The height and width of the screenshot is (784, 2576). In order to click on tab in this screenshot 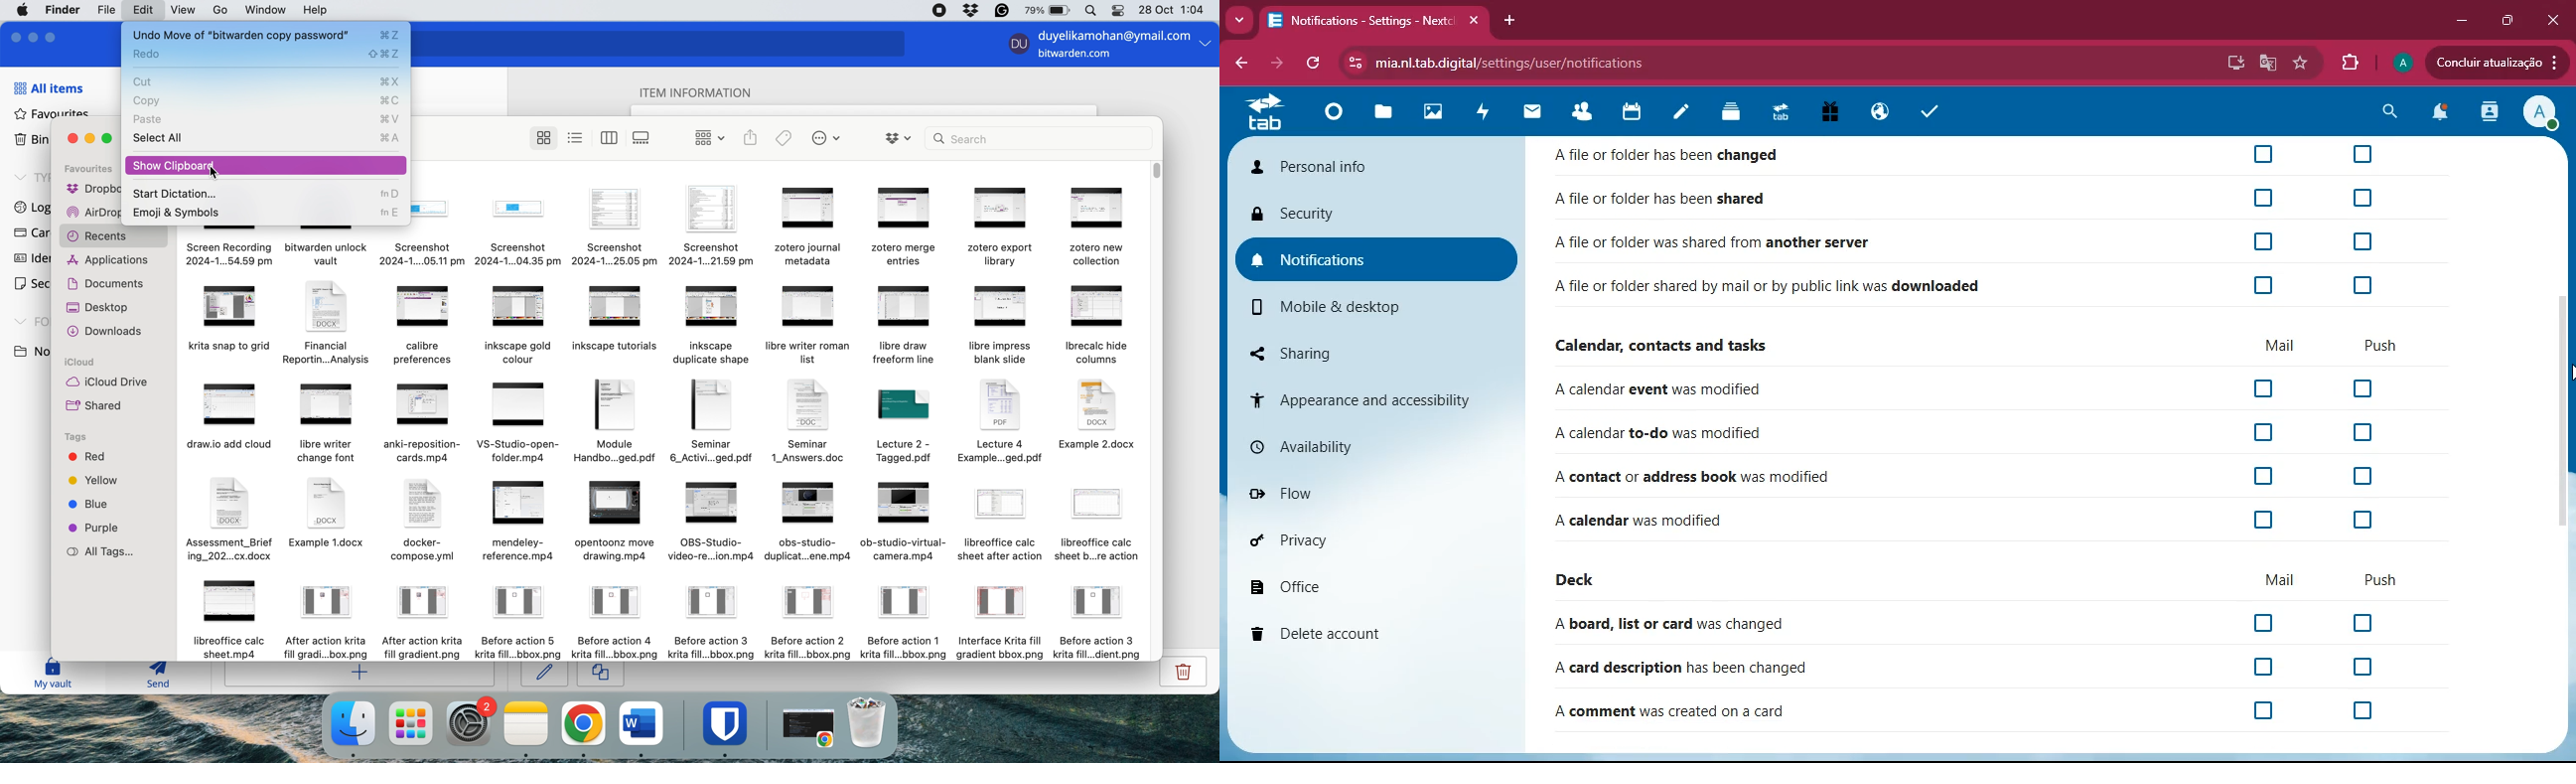, I will do `click(1783, 113)`.